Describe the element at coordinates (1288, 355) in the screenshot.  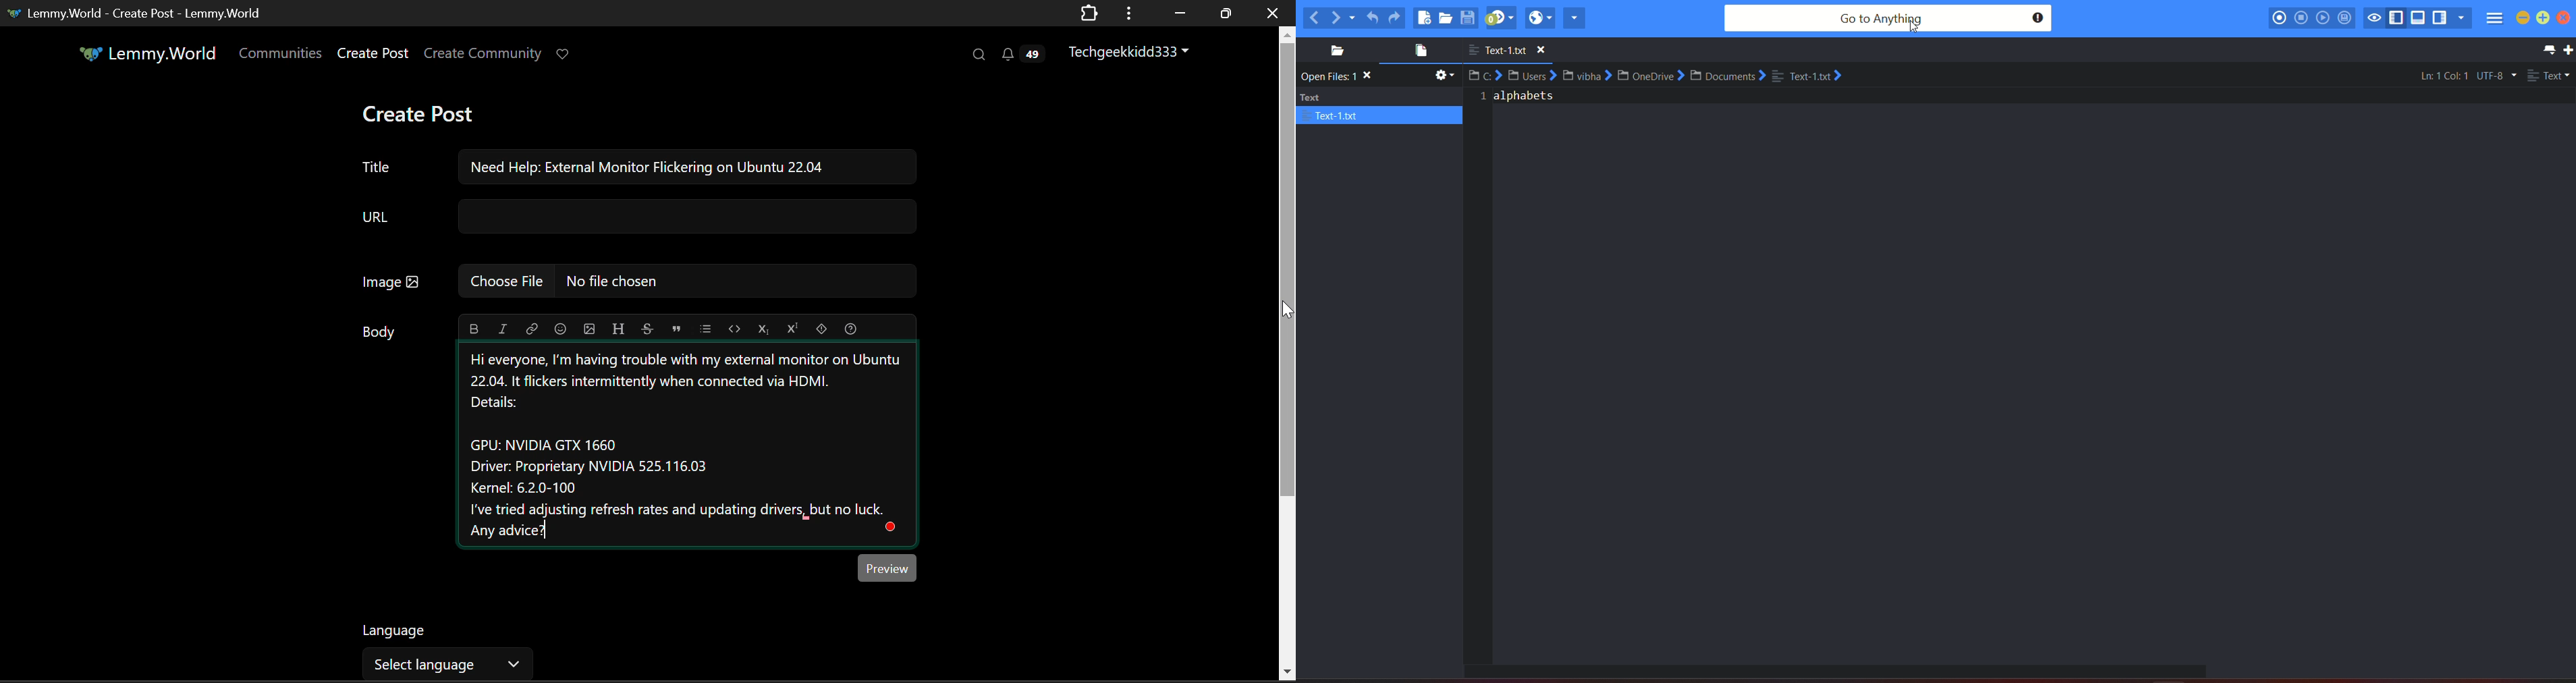
I see `Vertical Scroll Bar` at that location.